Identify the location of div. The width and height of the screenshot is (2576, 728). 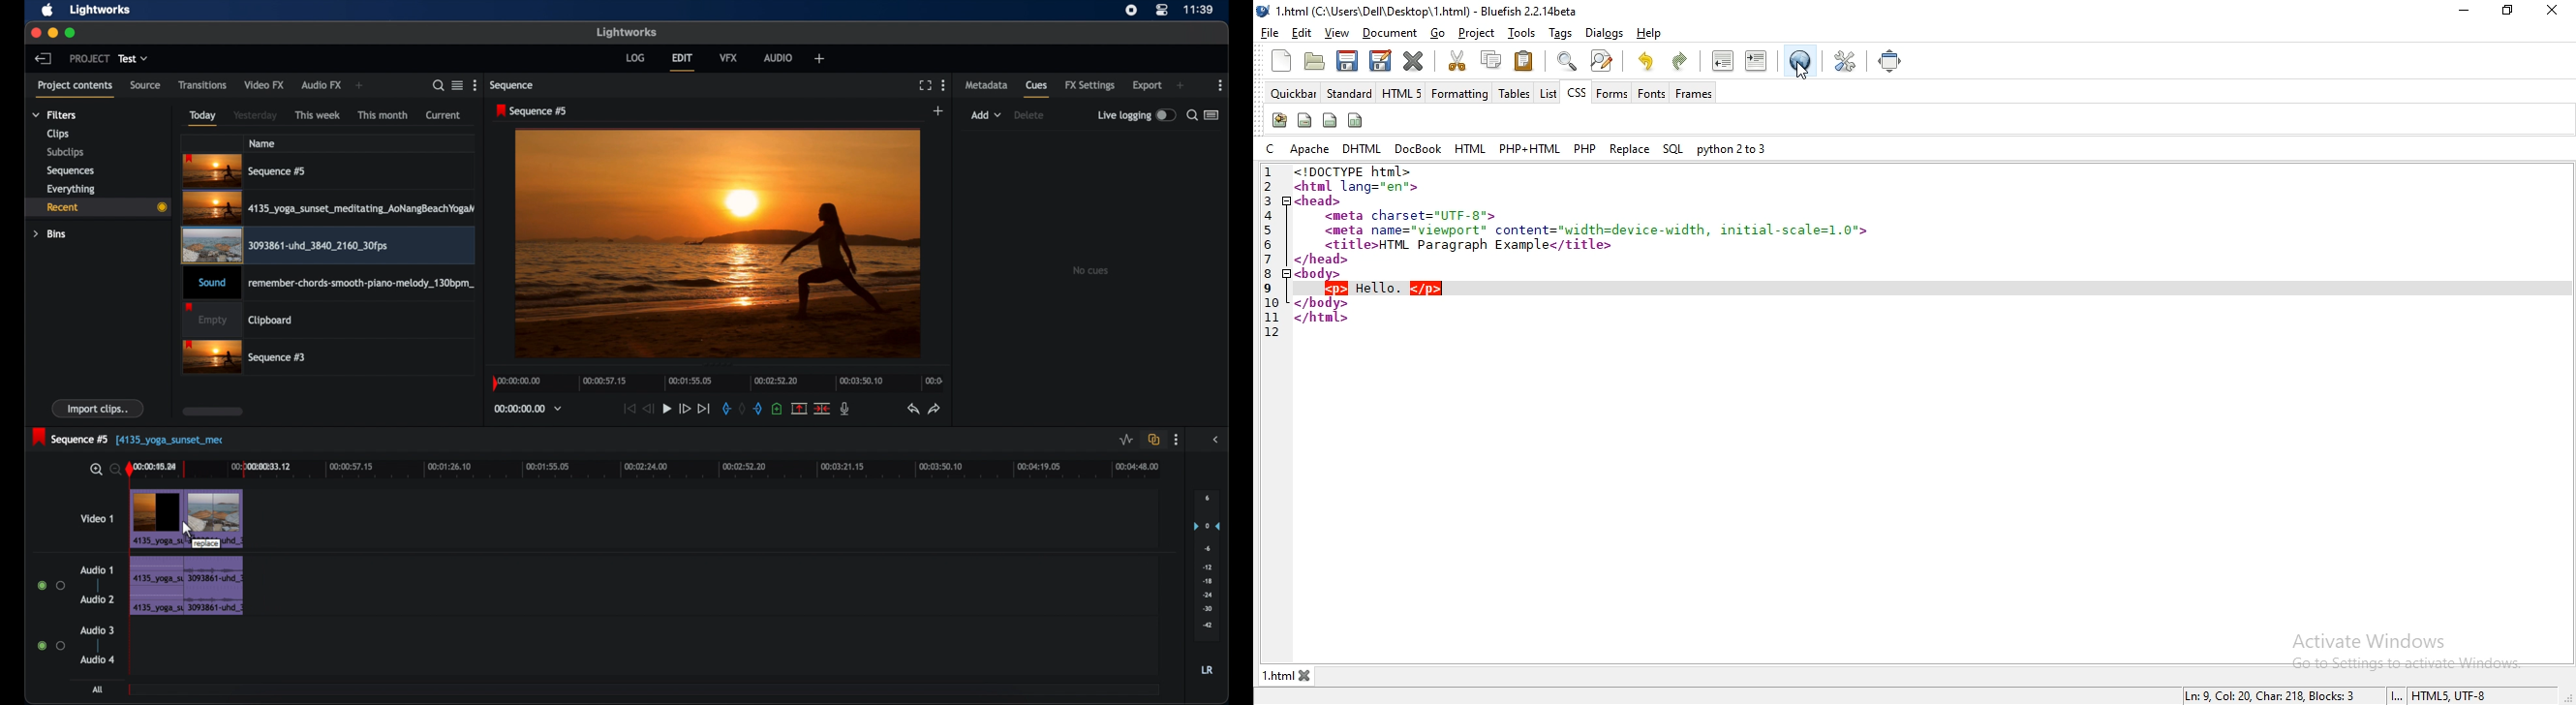
(1330, 121).